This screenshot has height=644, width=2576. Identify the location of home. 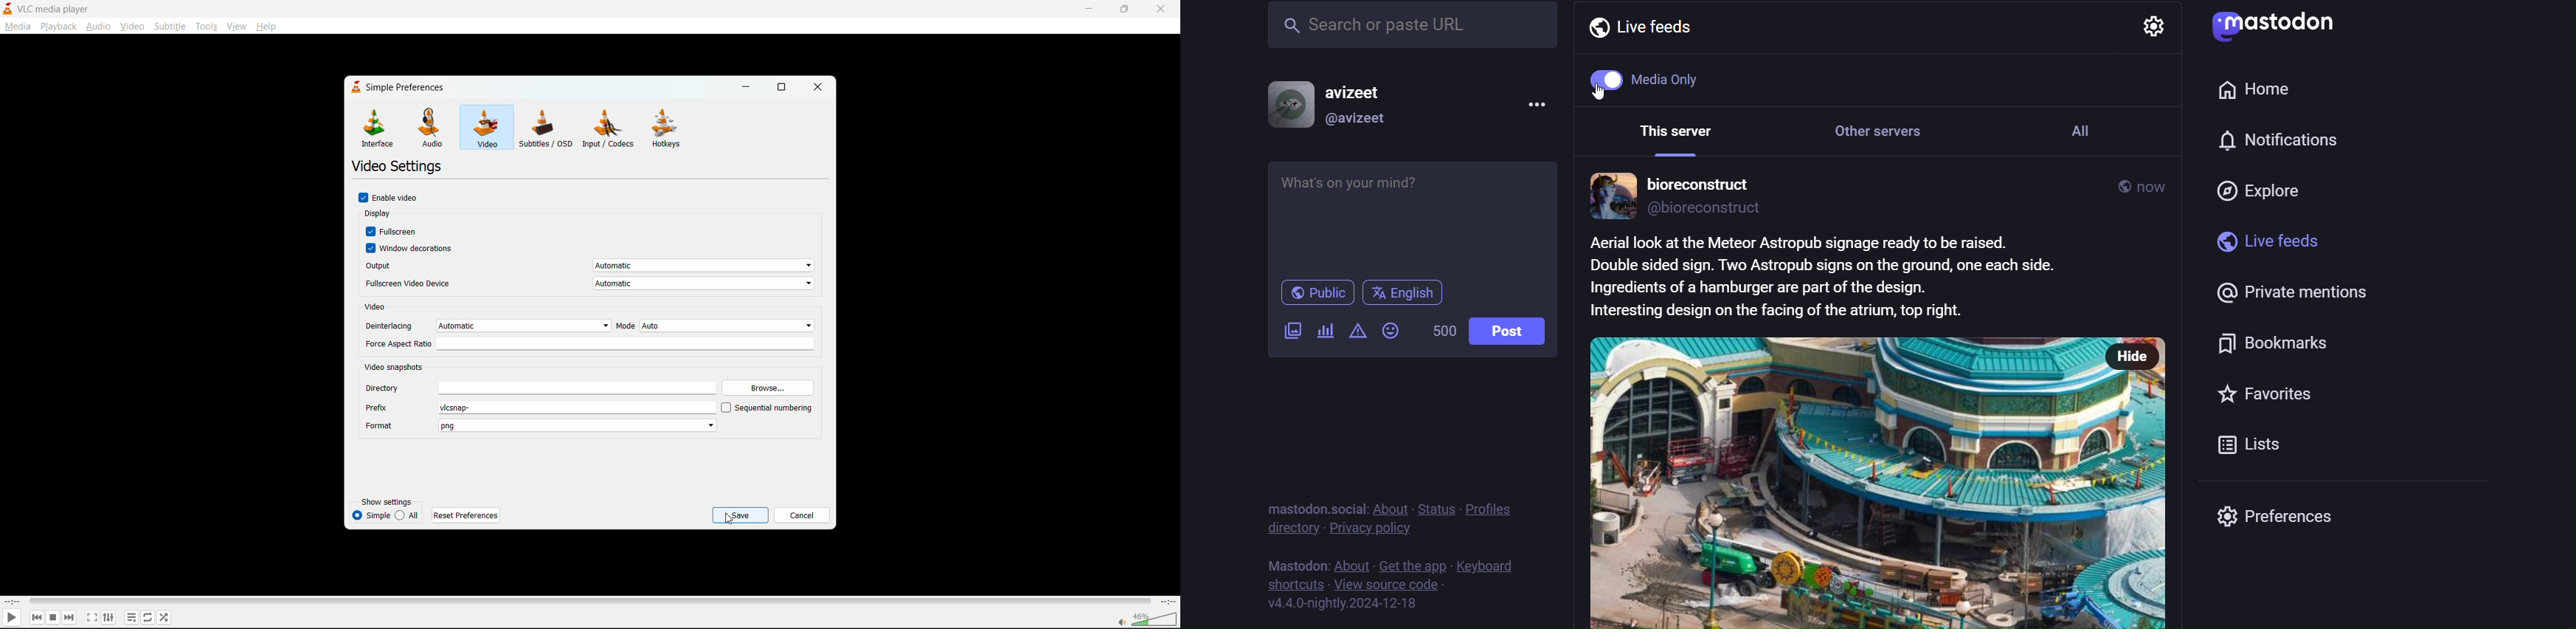
(2252, 92).